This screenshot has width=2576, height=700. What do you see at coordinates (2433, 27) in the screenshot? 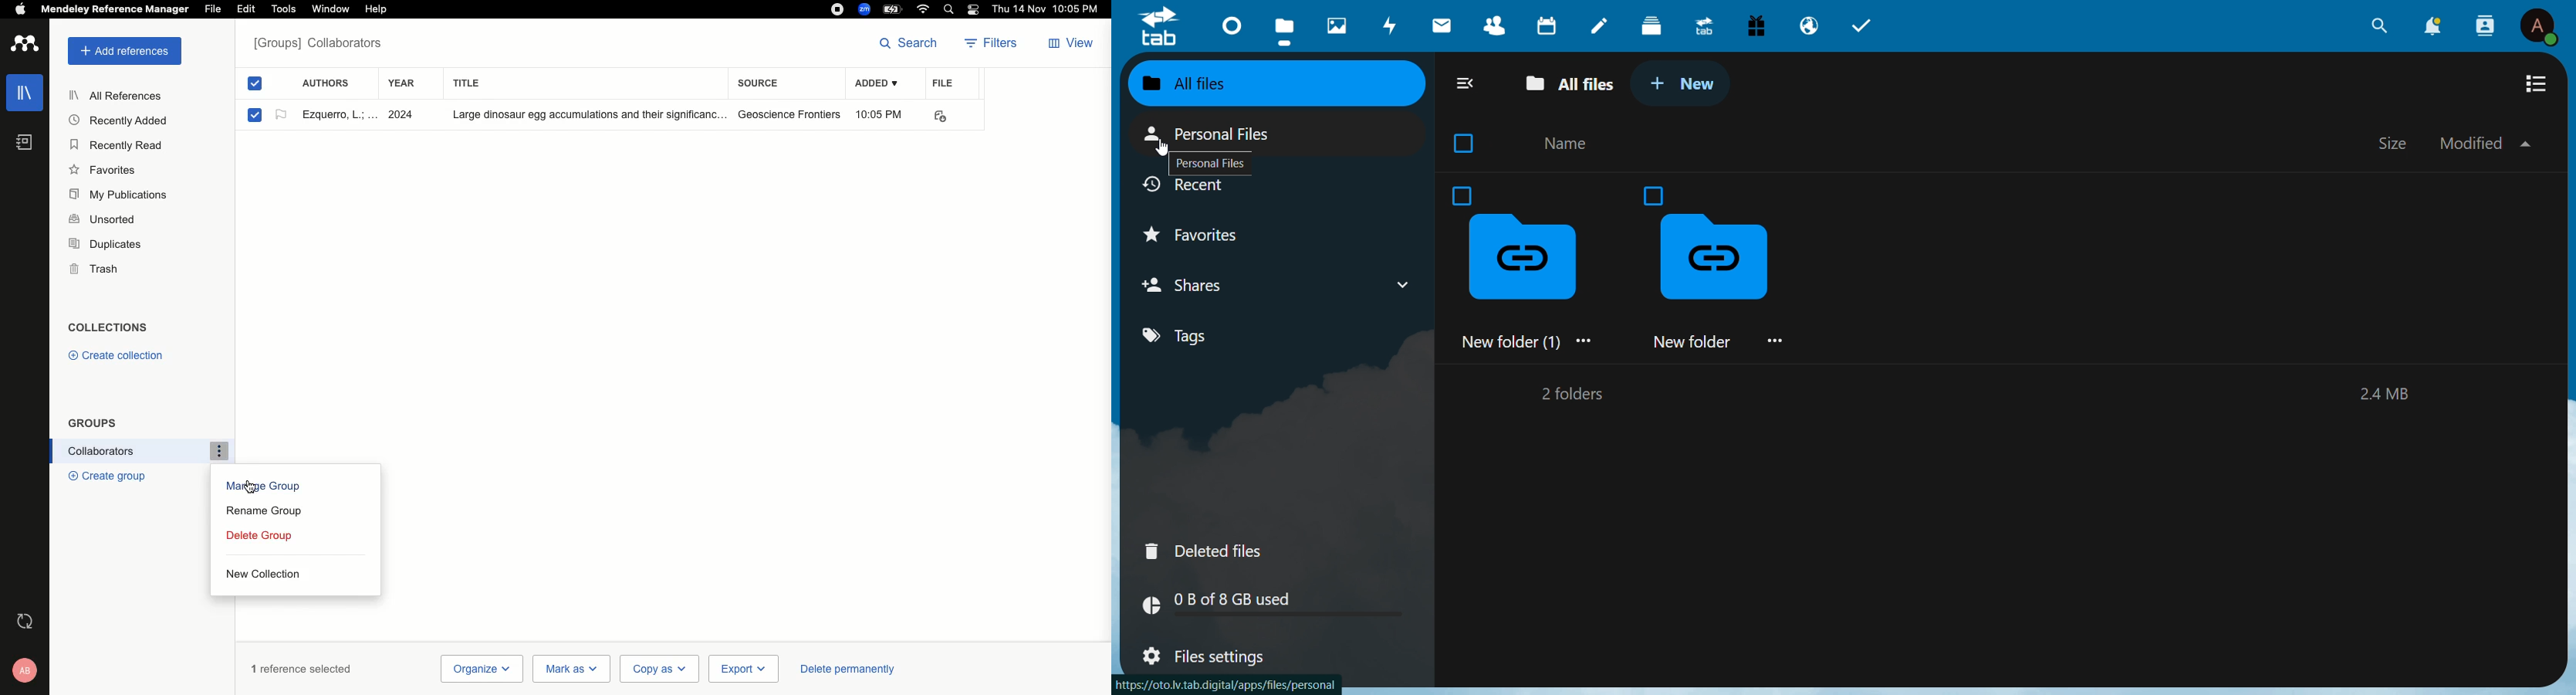
I see `notification` at bounding box center [2433, 27].